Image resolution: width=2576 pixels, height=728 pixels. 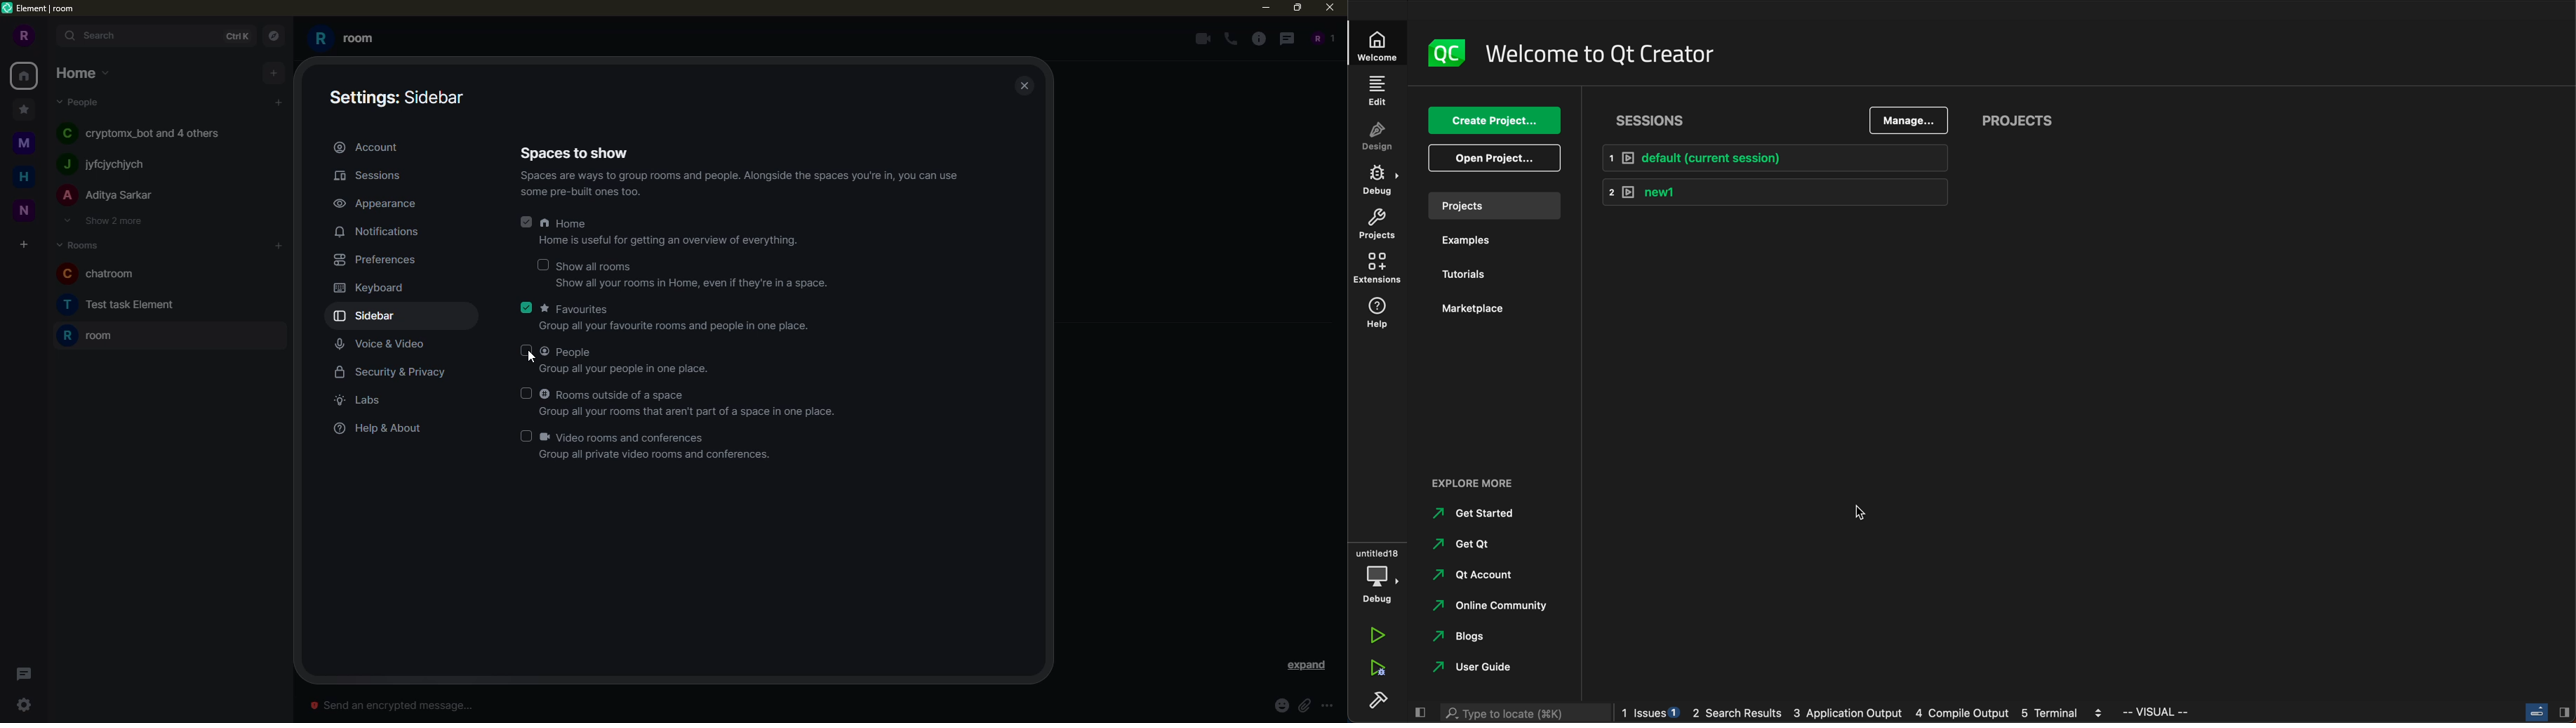 I want to click on quick settings, so click(x=26, y=705).